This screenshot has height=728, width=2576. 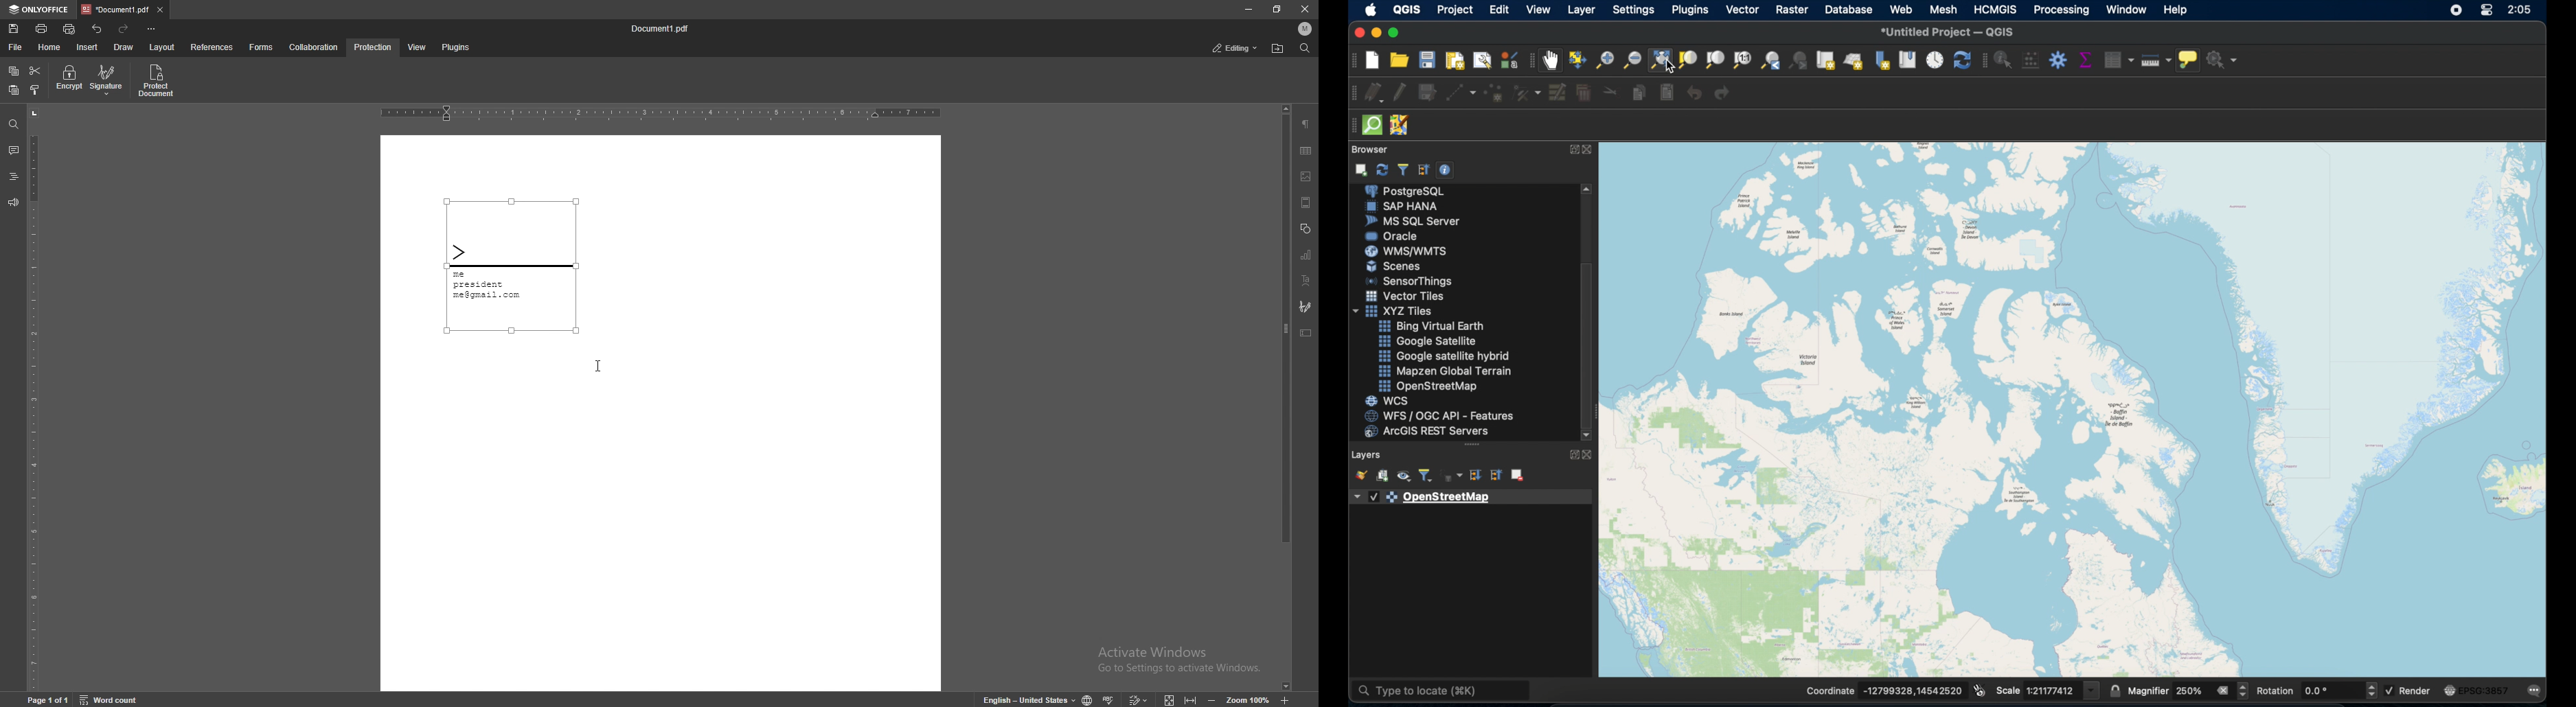 I want to click on feedback, so click(x=12, y=202).